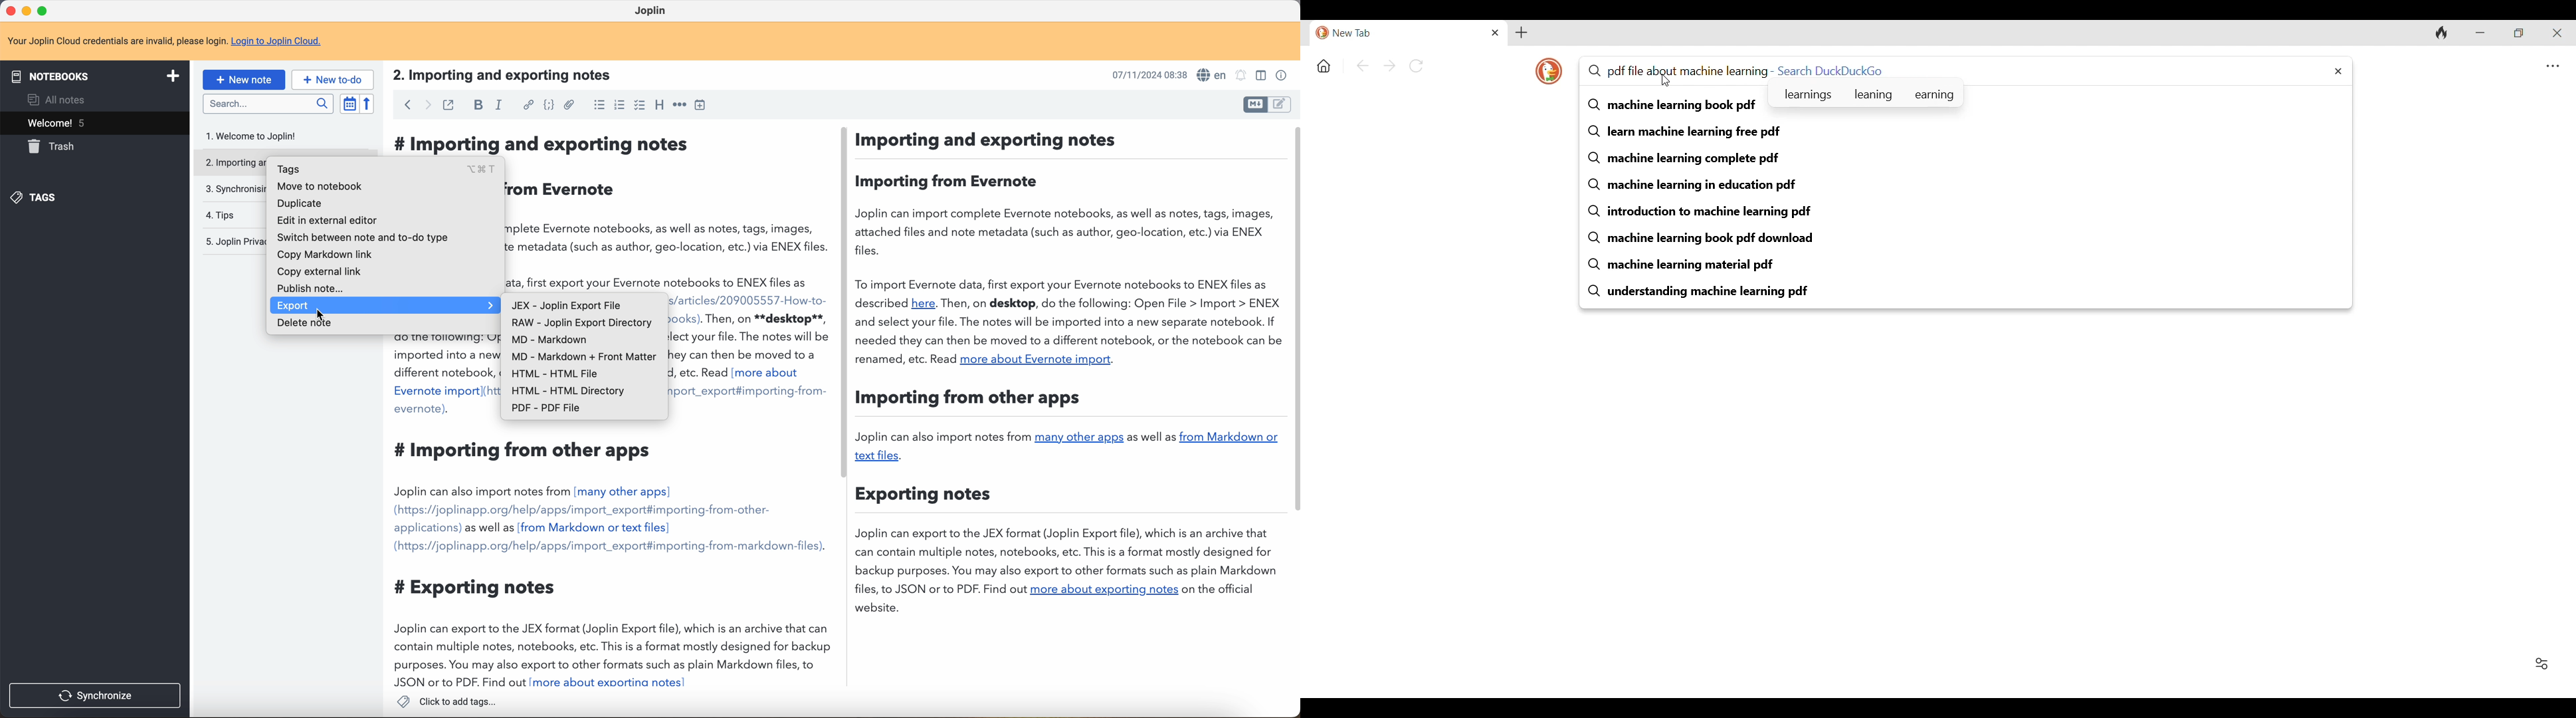 The width and height of the screenshot is (2576, 728). Describe the element at coordinates (228, 162) in the screenshot. I see `importing` at that location.